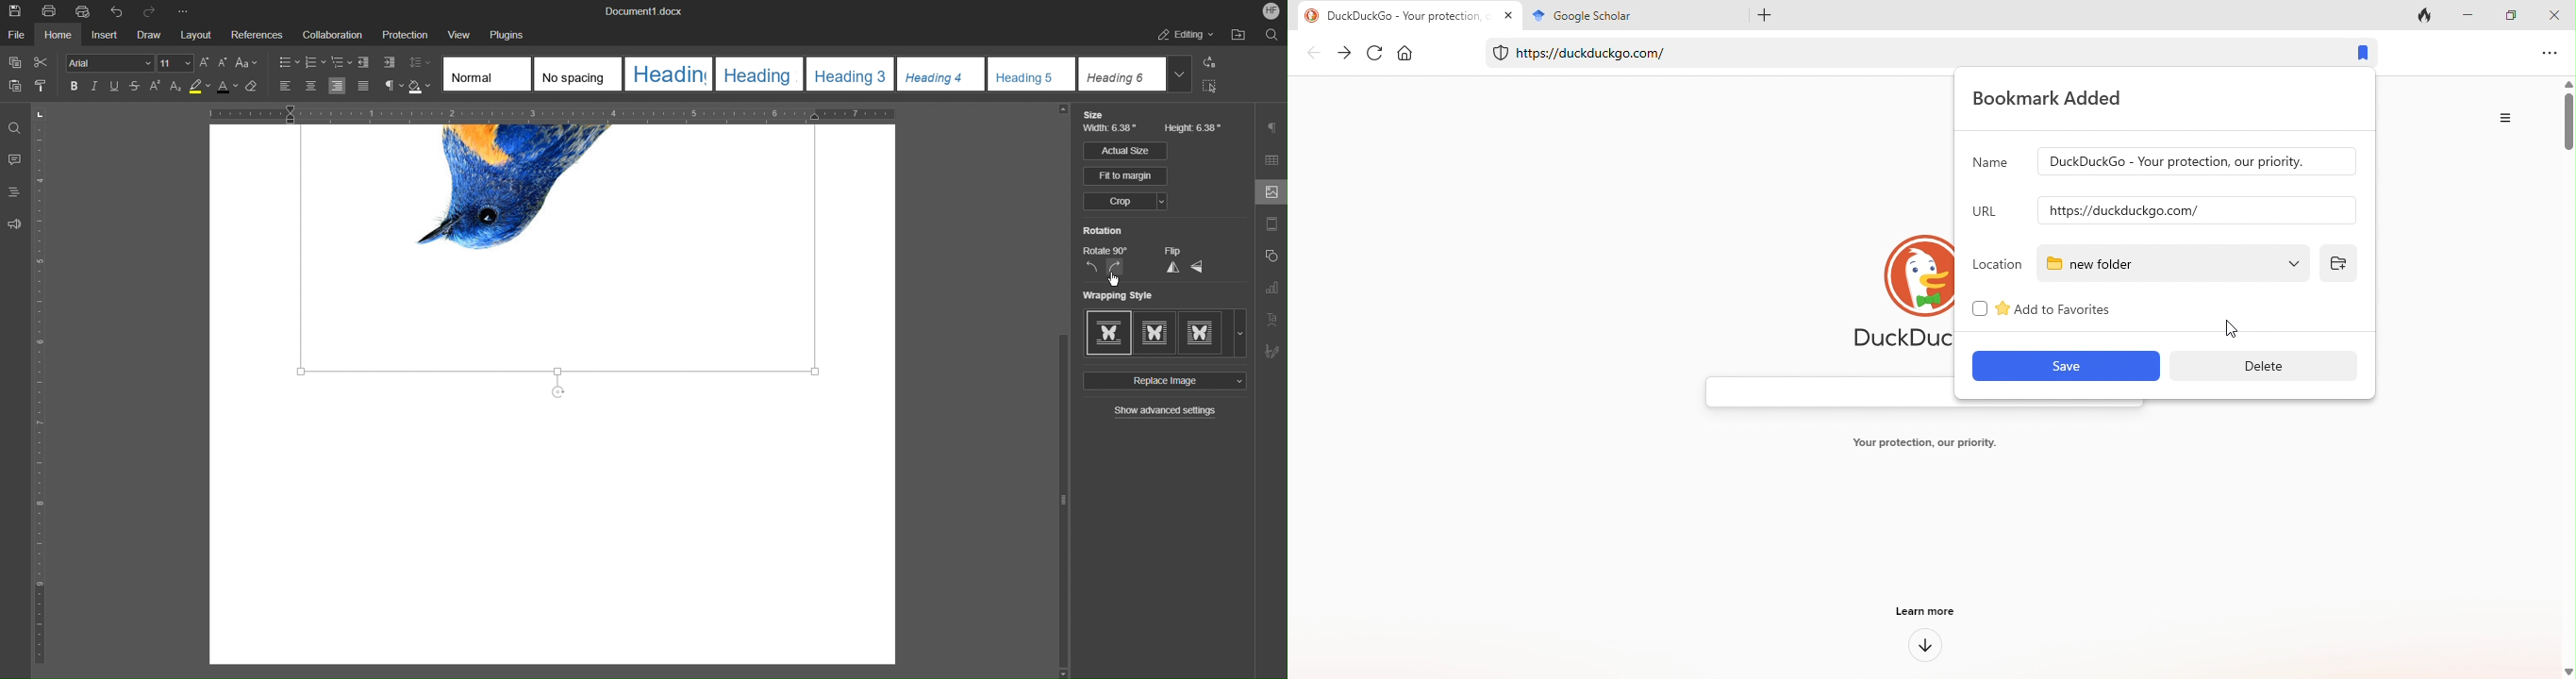  I want to click on Increase Indent, so click(385, 63).